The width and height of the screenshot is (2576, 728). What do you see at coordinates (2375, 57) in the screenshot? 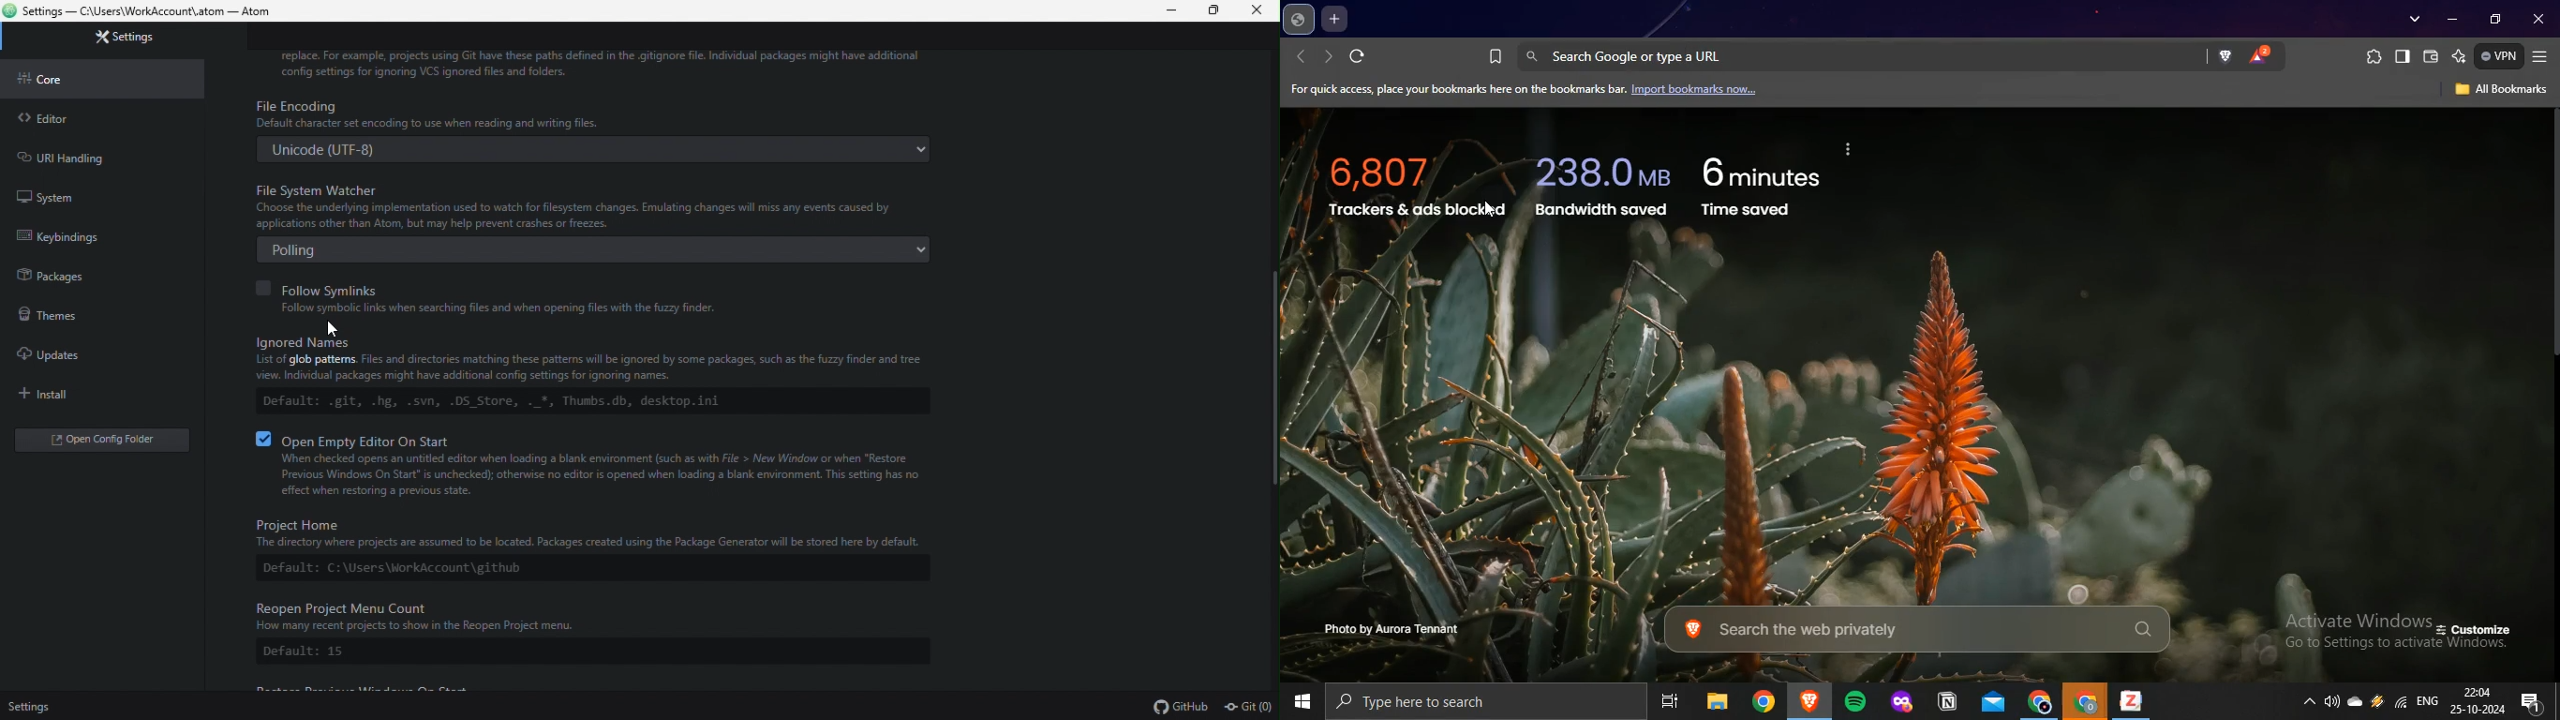
I see `extensions` at bounding box center [2375, 57].